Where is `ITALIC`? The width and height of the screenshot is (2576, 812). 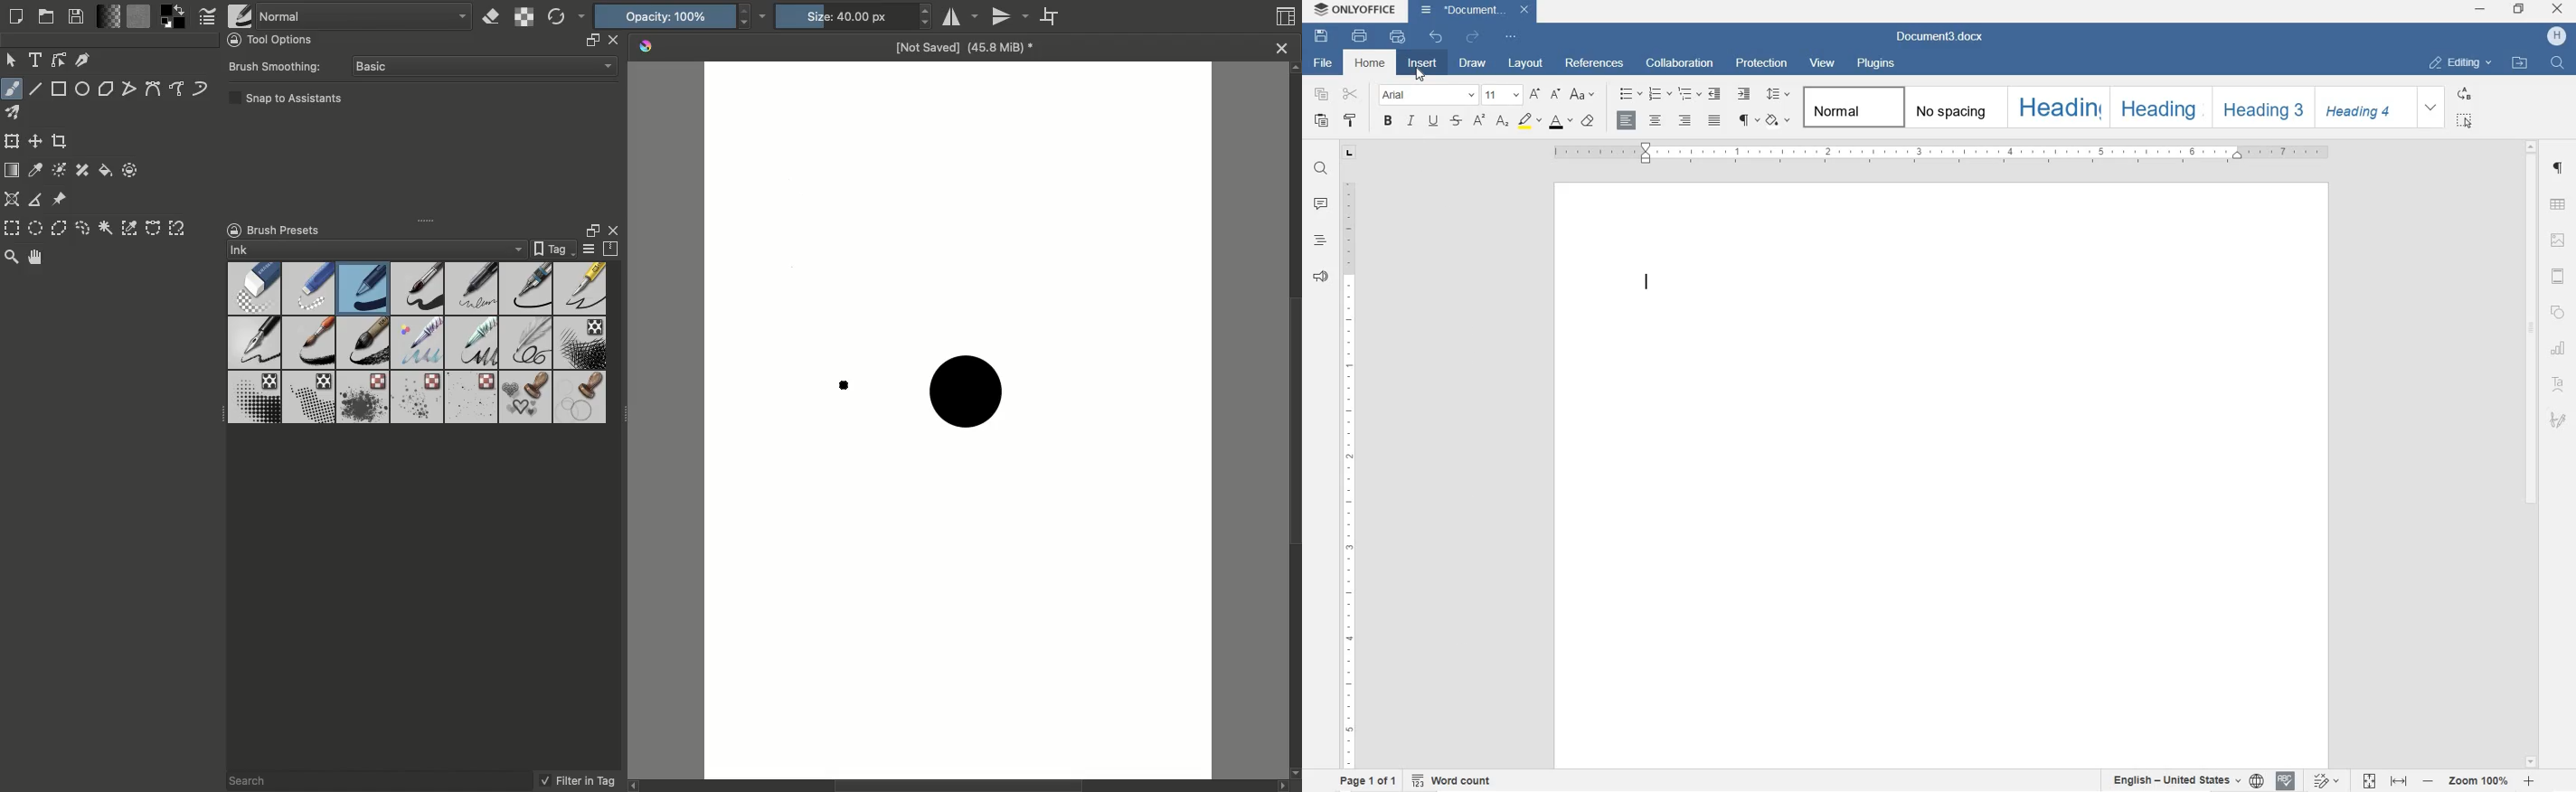
ITALIC is located at coordinates (1410, 121).